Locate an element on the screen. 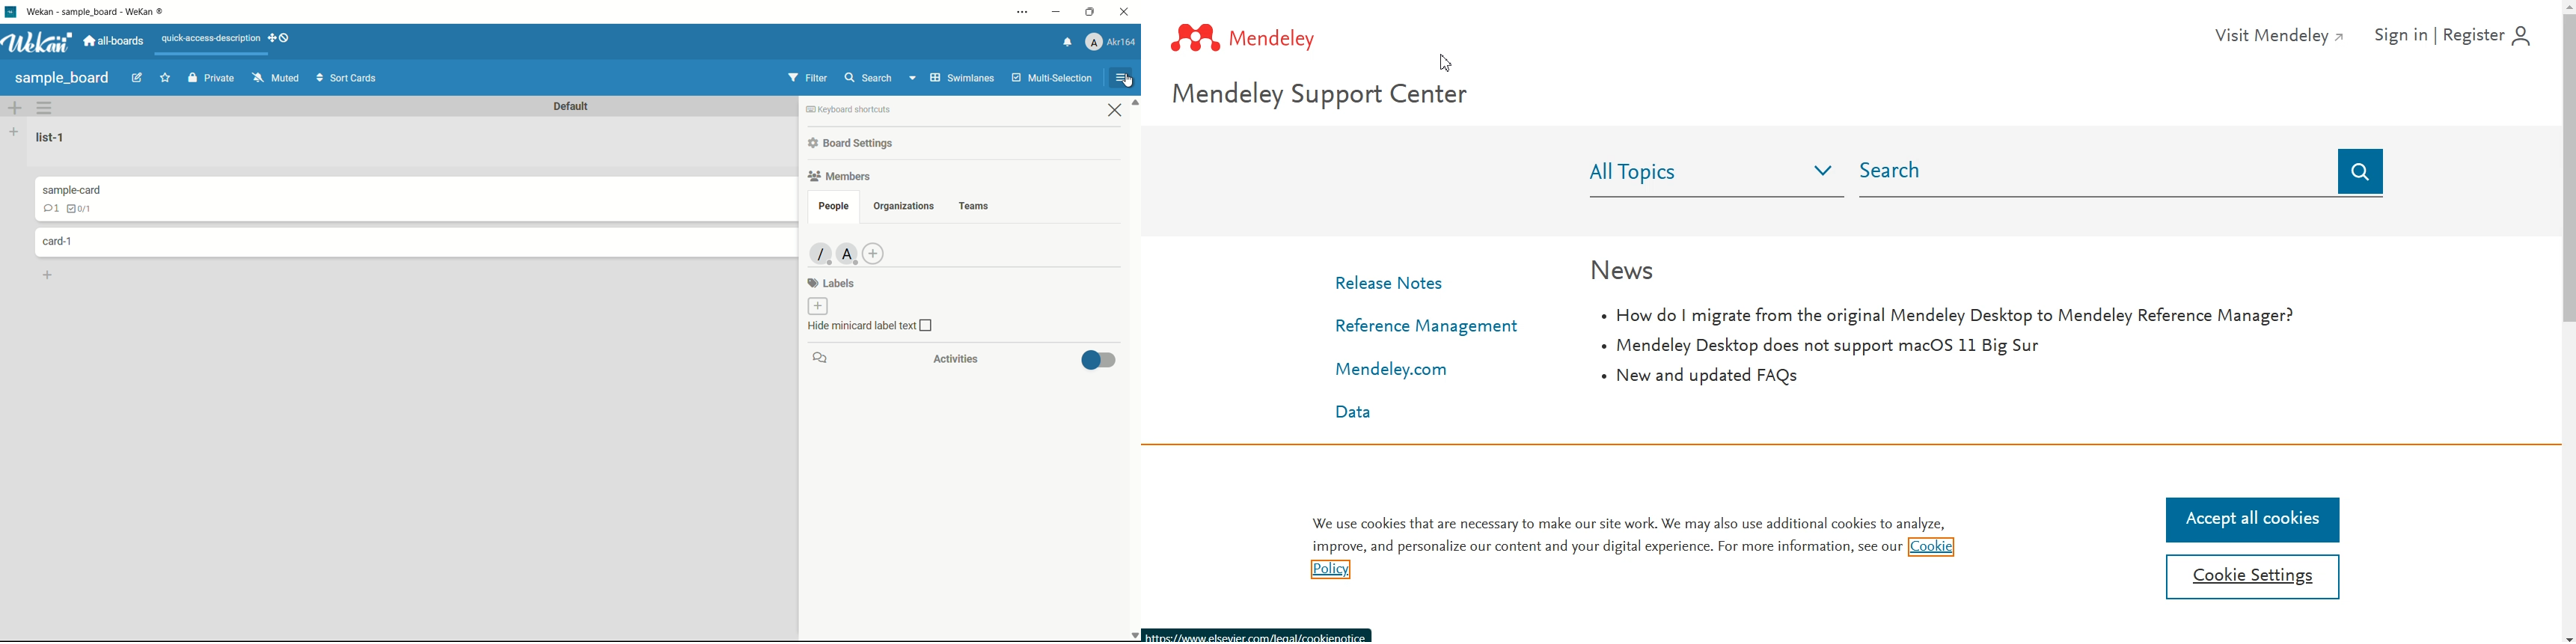 This screenshot has width=2576, height=644. mute is located at coordinates (273, 77).